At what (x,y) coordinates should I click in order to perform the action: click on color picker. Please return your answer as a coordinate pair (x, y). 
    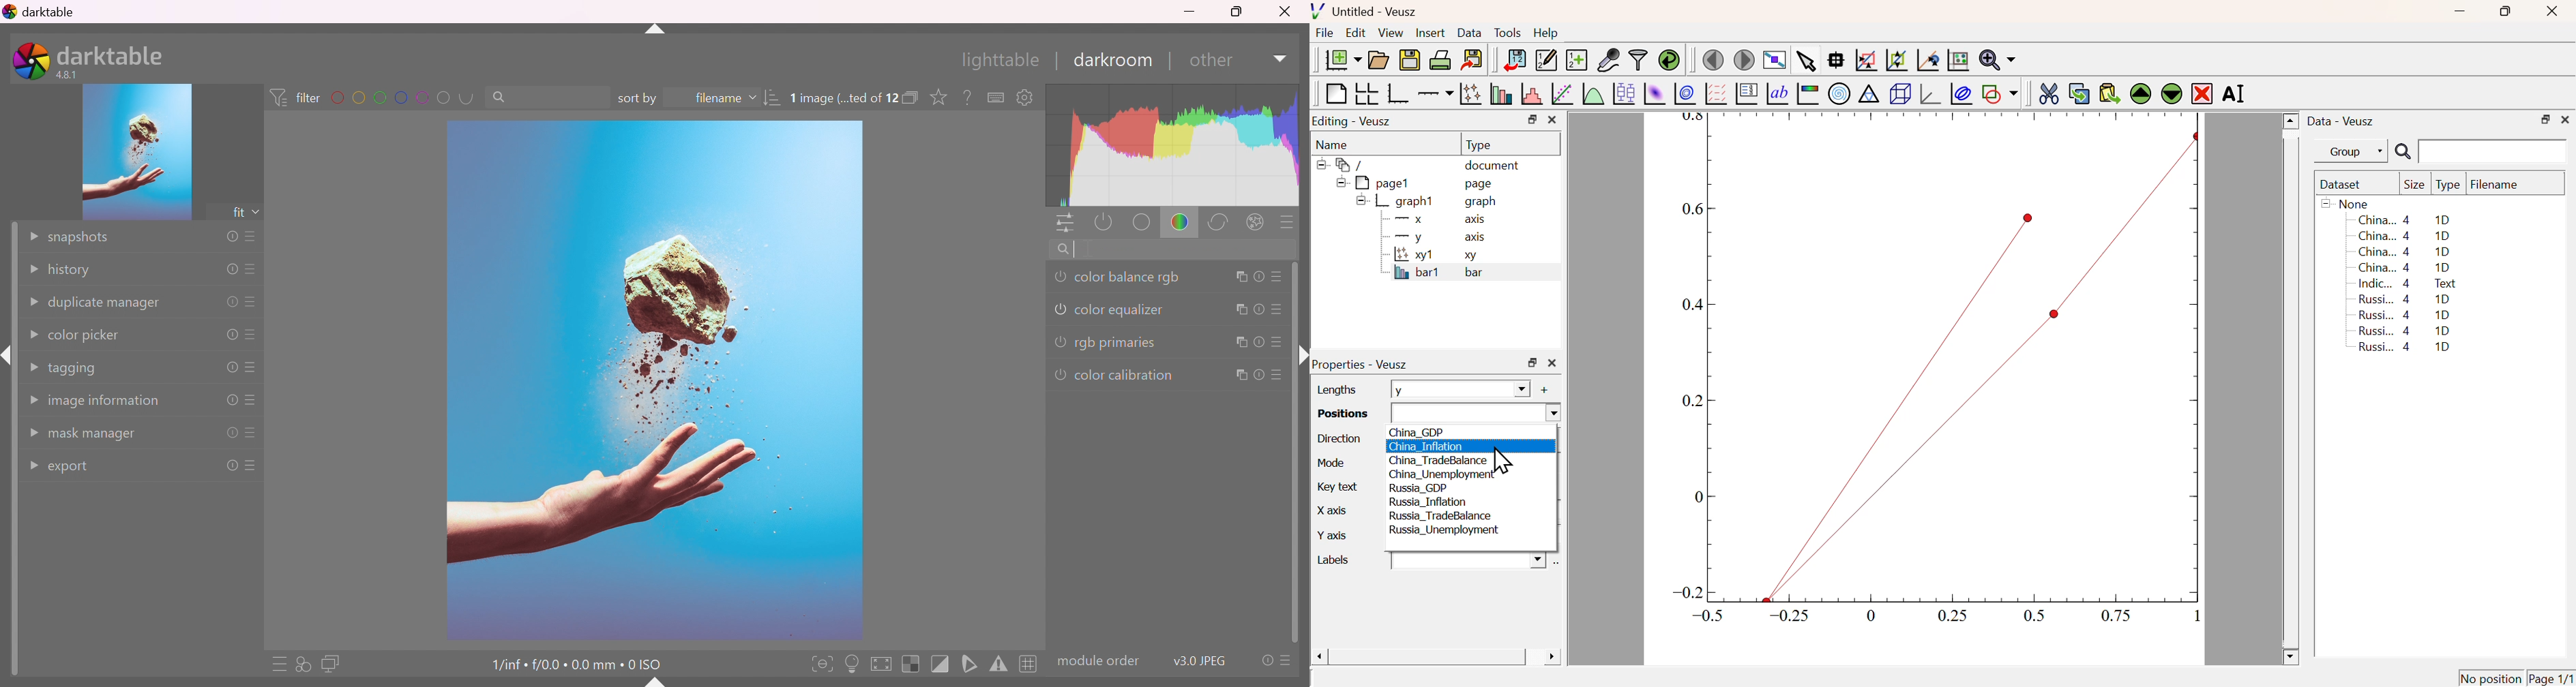
    Looking at the image, I should click on (87, 337).